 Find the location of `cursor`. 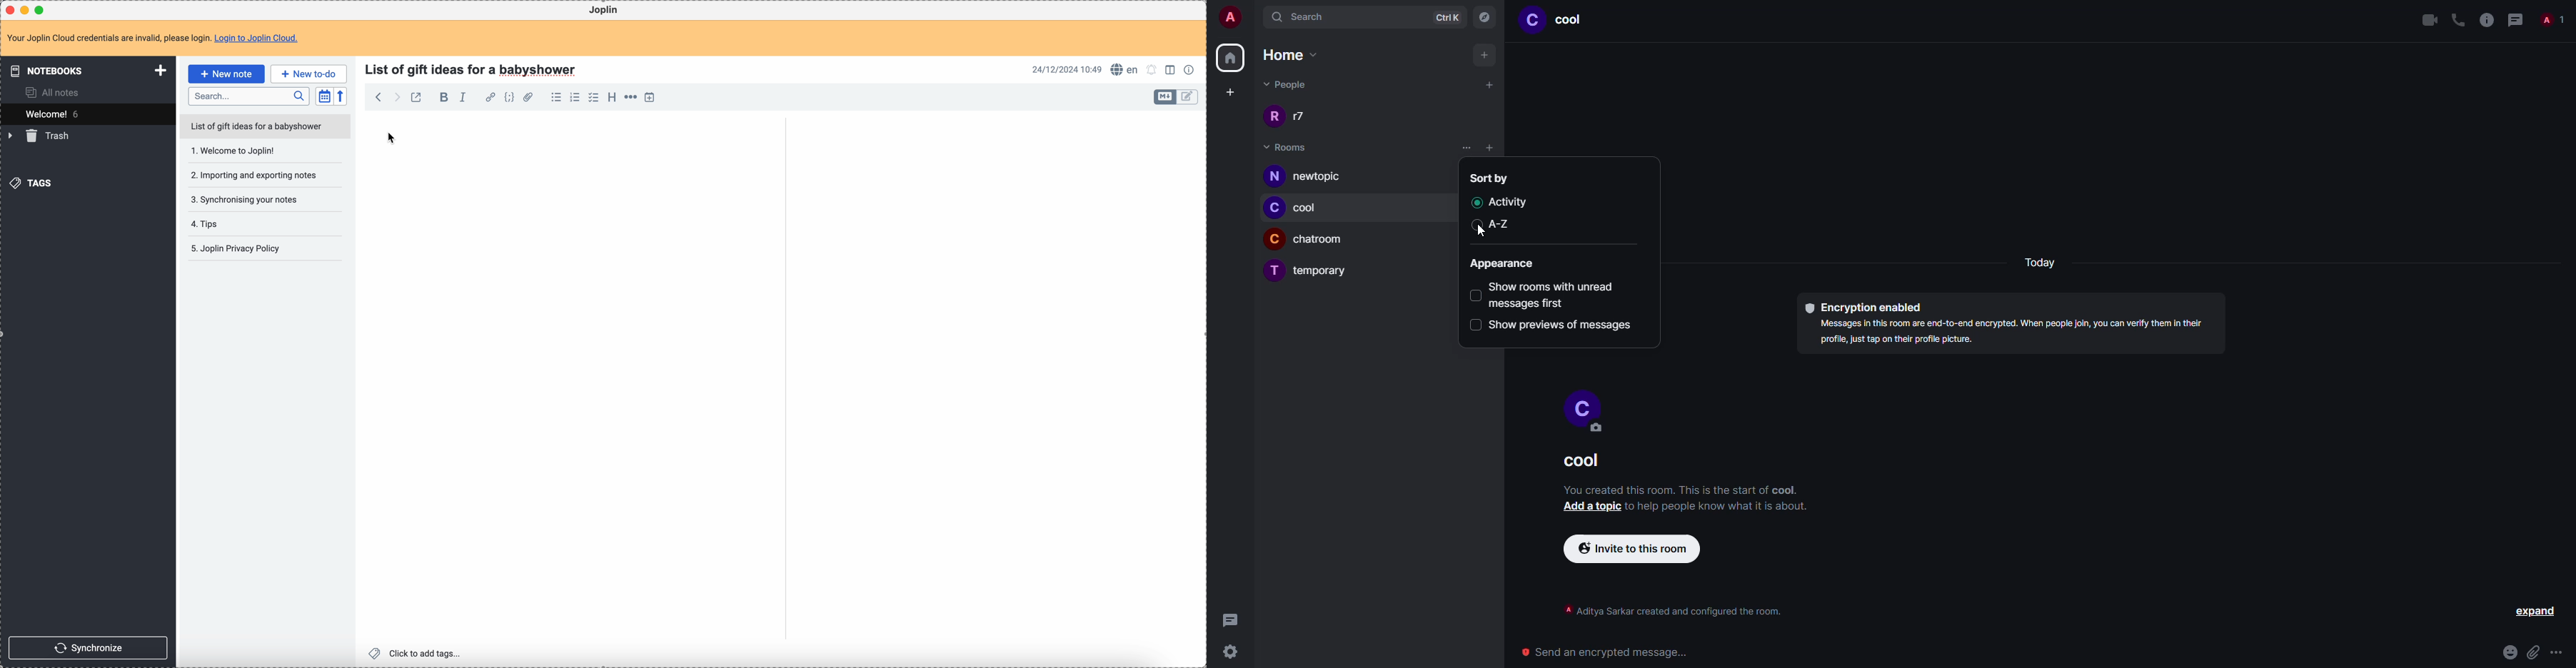

cursor is located at coordinates (1487, 235).